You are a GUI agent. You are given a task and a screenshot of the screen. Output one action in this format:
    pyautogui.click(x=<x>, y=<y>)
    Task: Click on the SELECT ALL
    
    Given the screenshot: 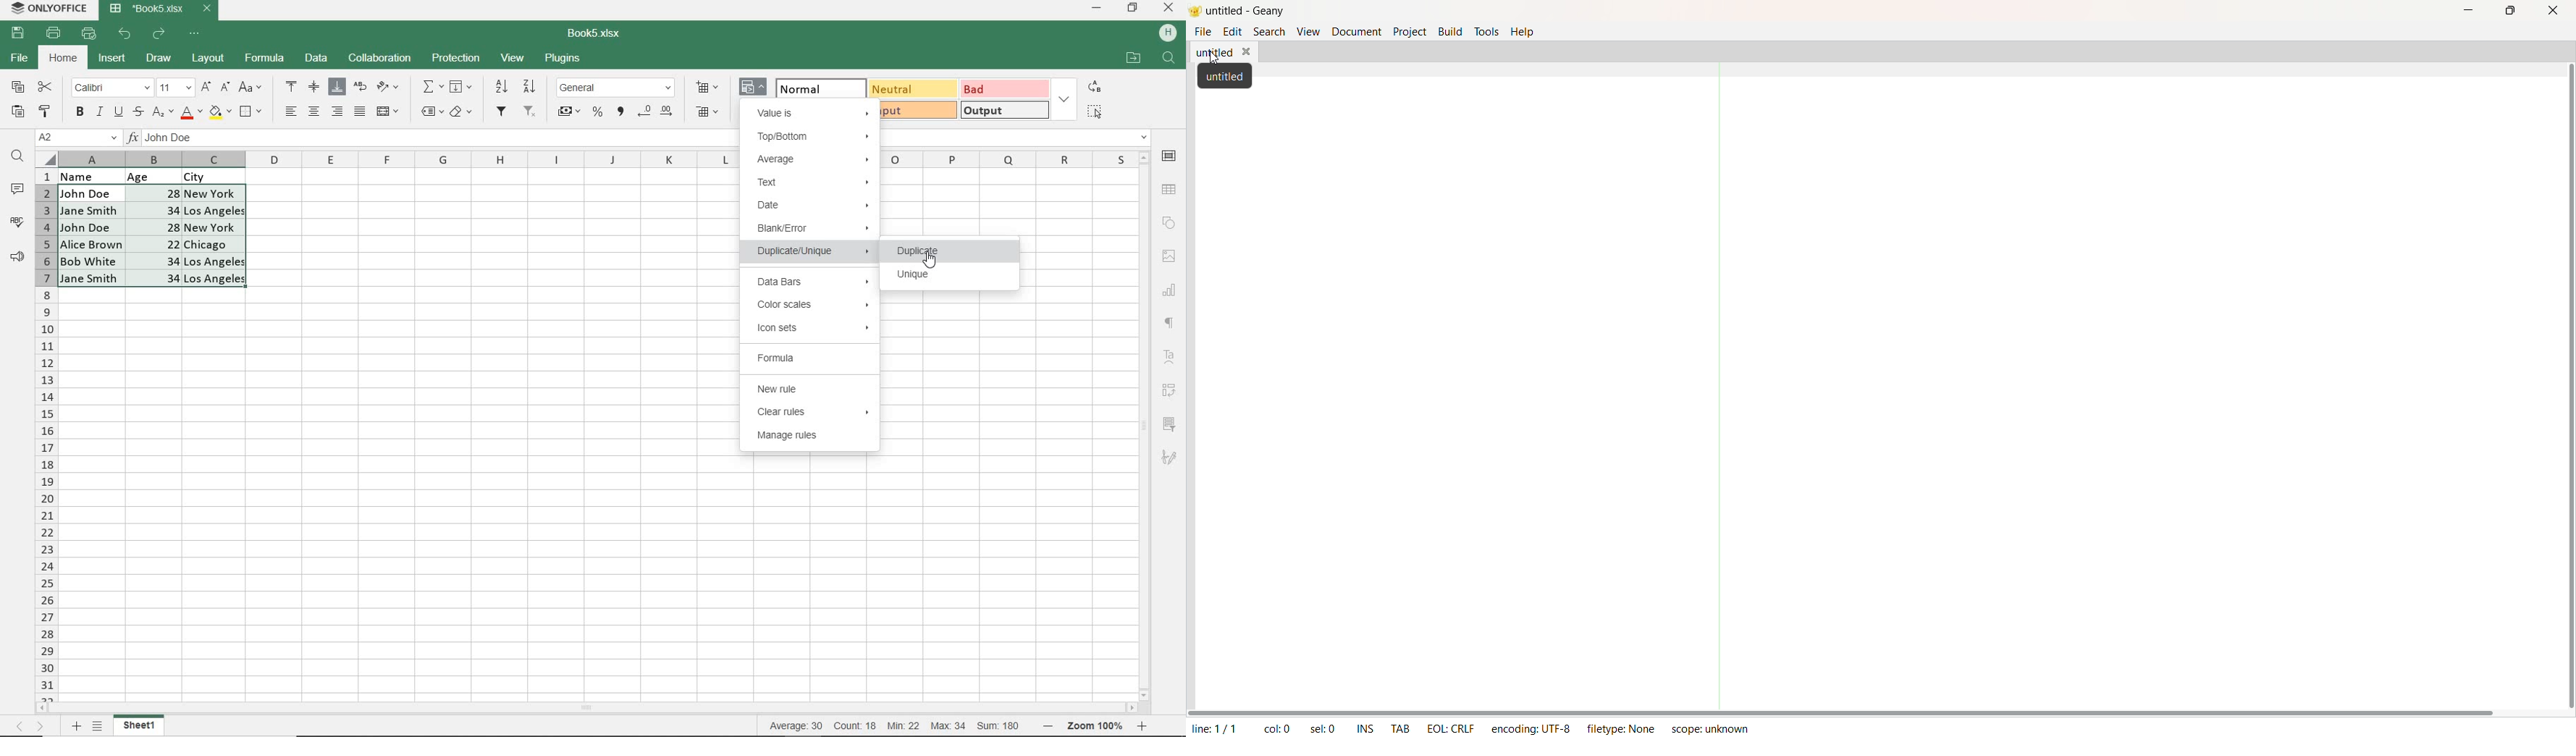 What is the action you would take?
    pyautogui.click(x=1094, y=111)
    